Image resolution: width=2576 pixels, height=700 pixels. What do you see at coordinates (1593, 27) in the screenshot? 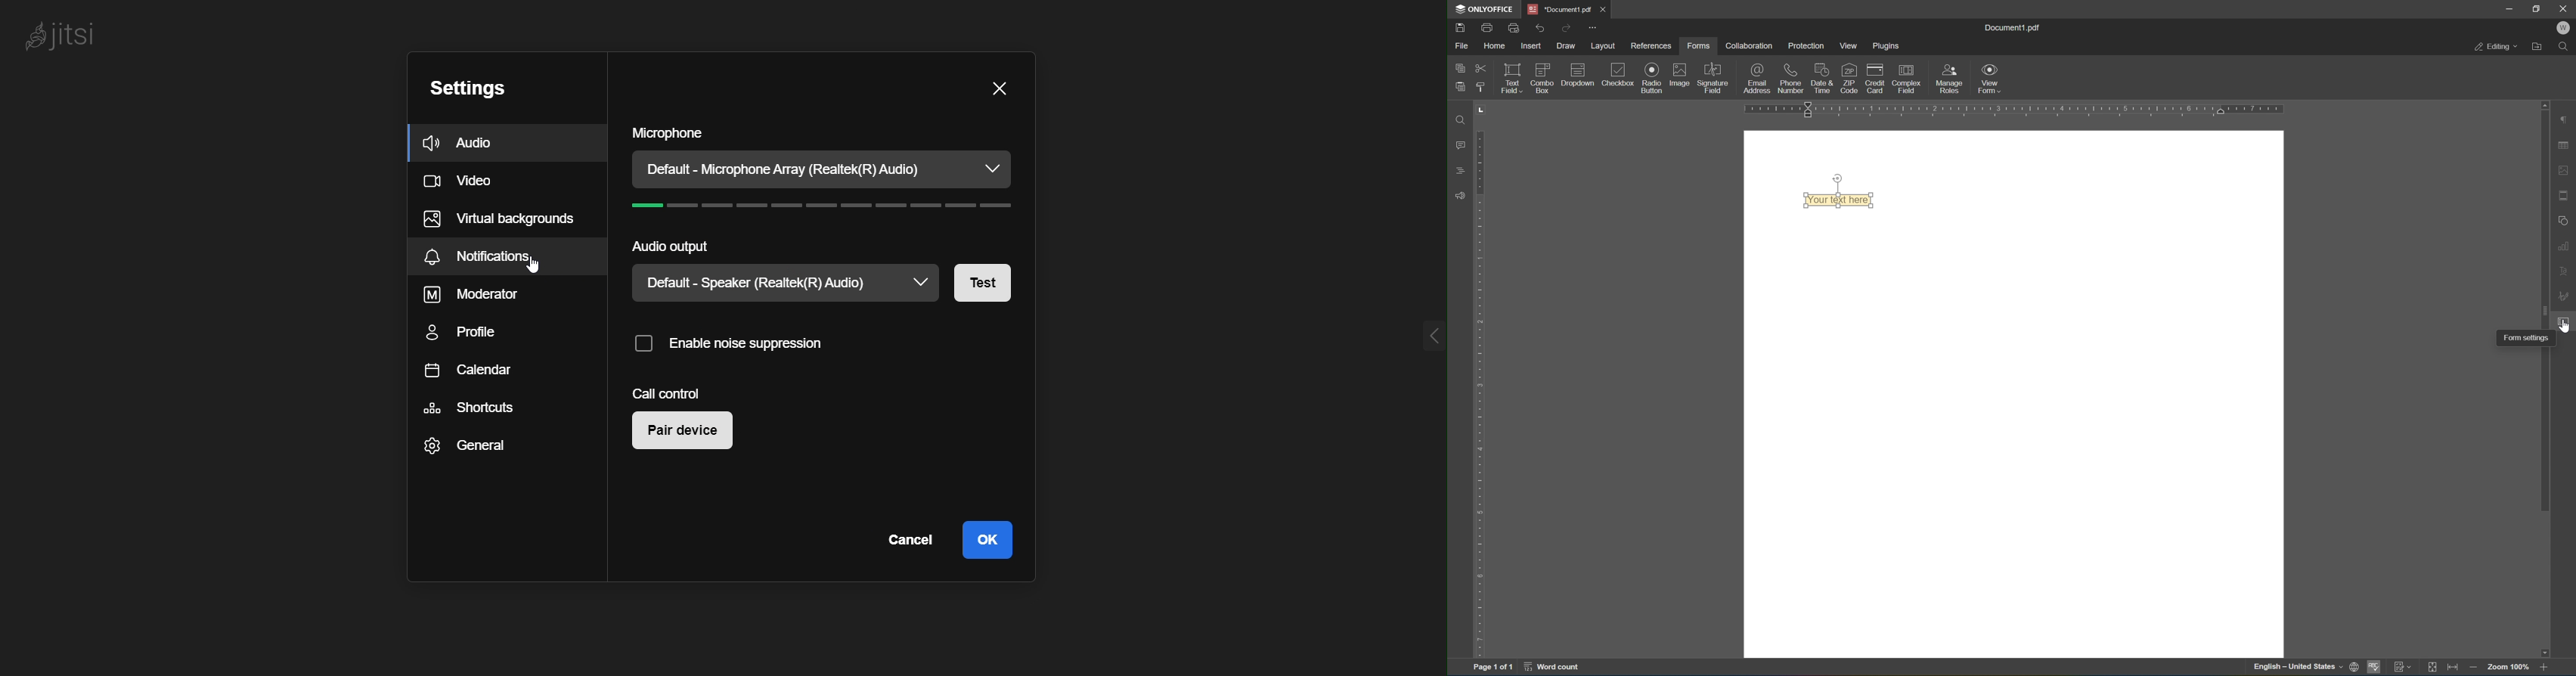
I see `customize quick access toolbar` at bounding box center [1593, 27].